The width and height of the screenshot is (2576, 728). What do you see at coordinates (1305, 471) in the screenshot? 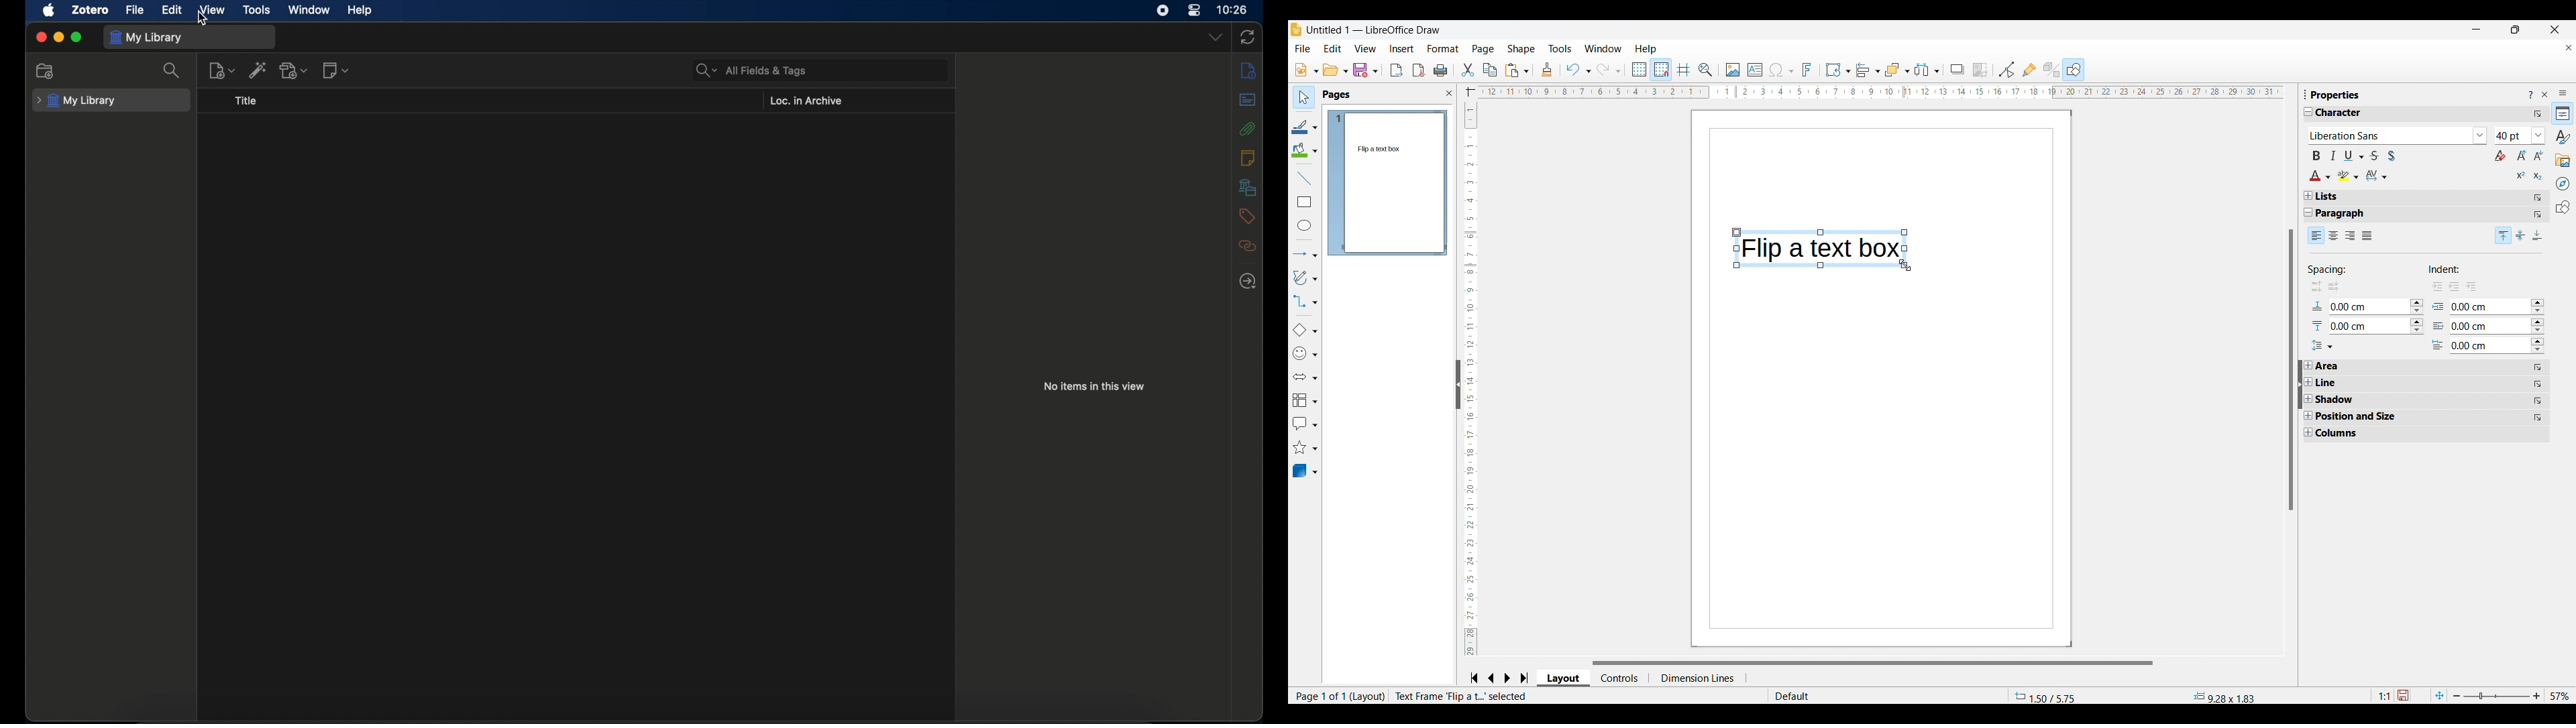
I see `3D object options ` at bounding box center [1305, 471].